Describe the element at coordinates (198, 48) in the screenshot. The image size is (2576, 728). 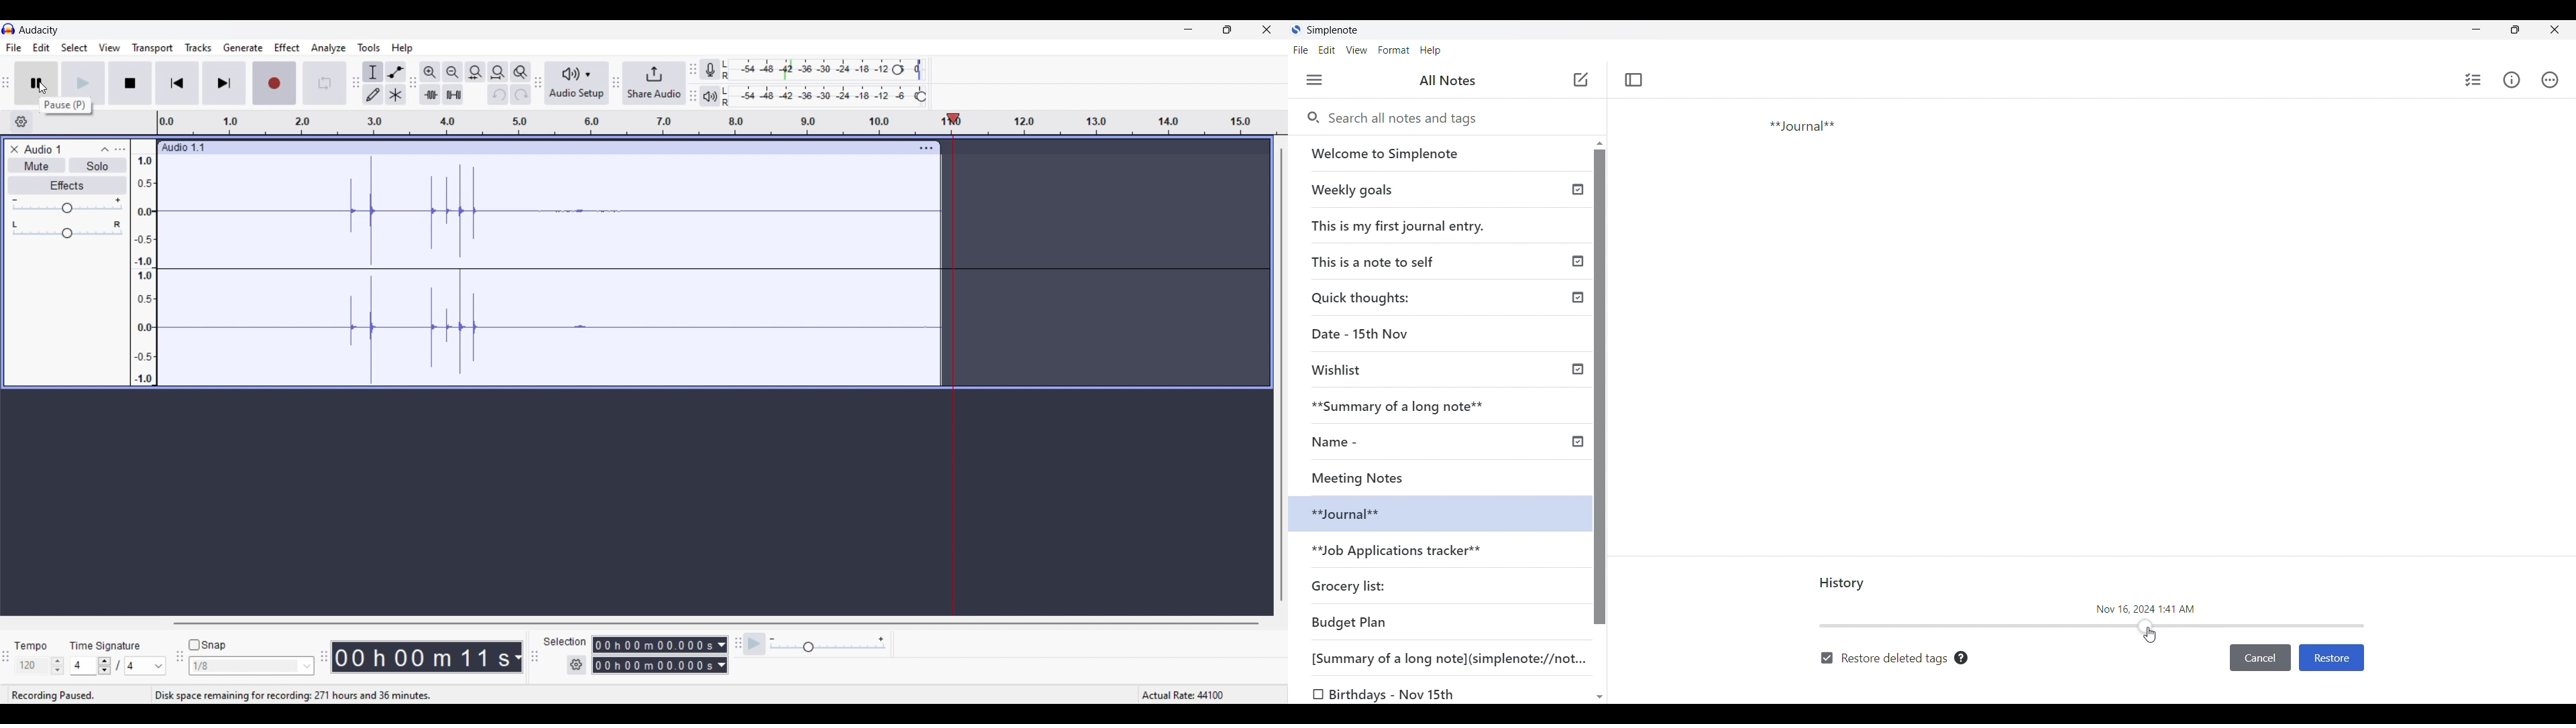
I see `Tracks menu` at that location.